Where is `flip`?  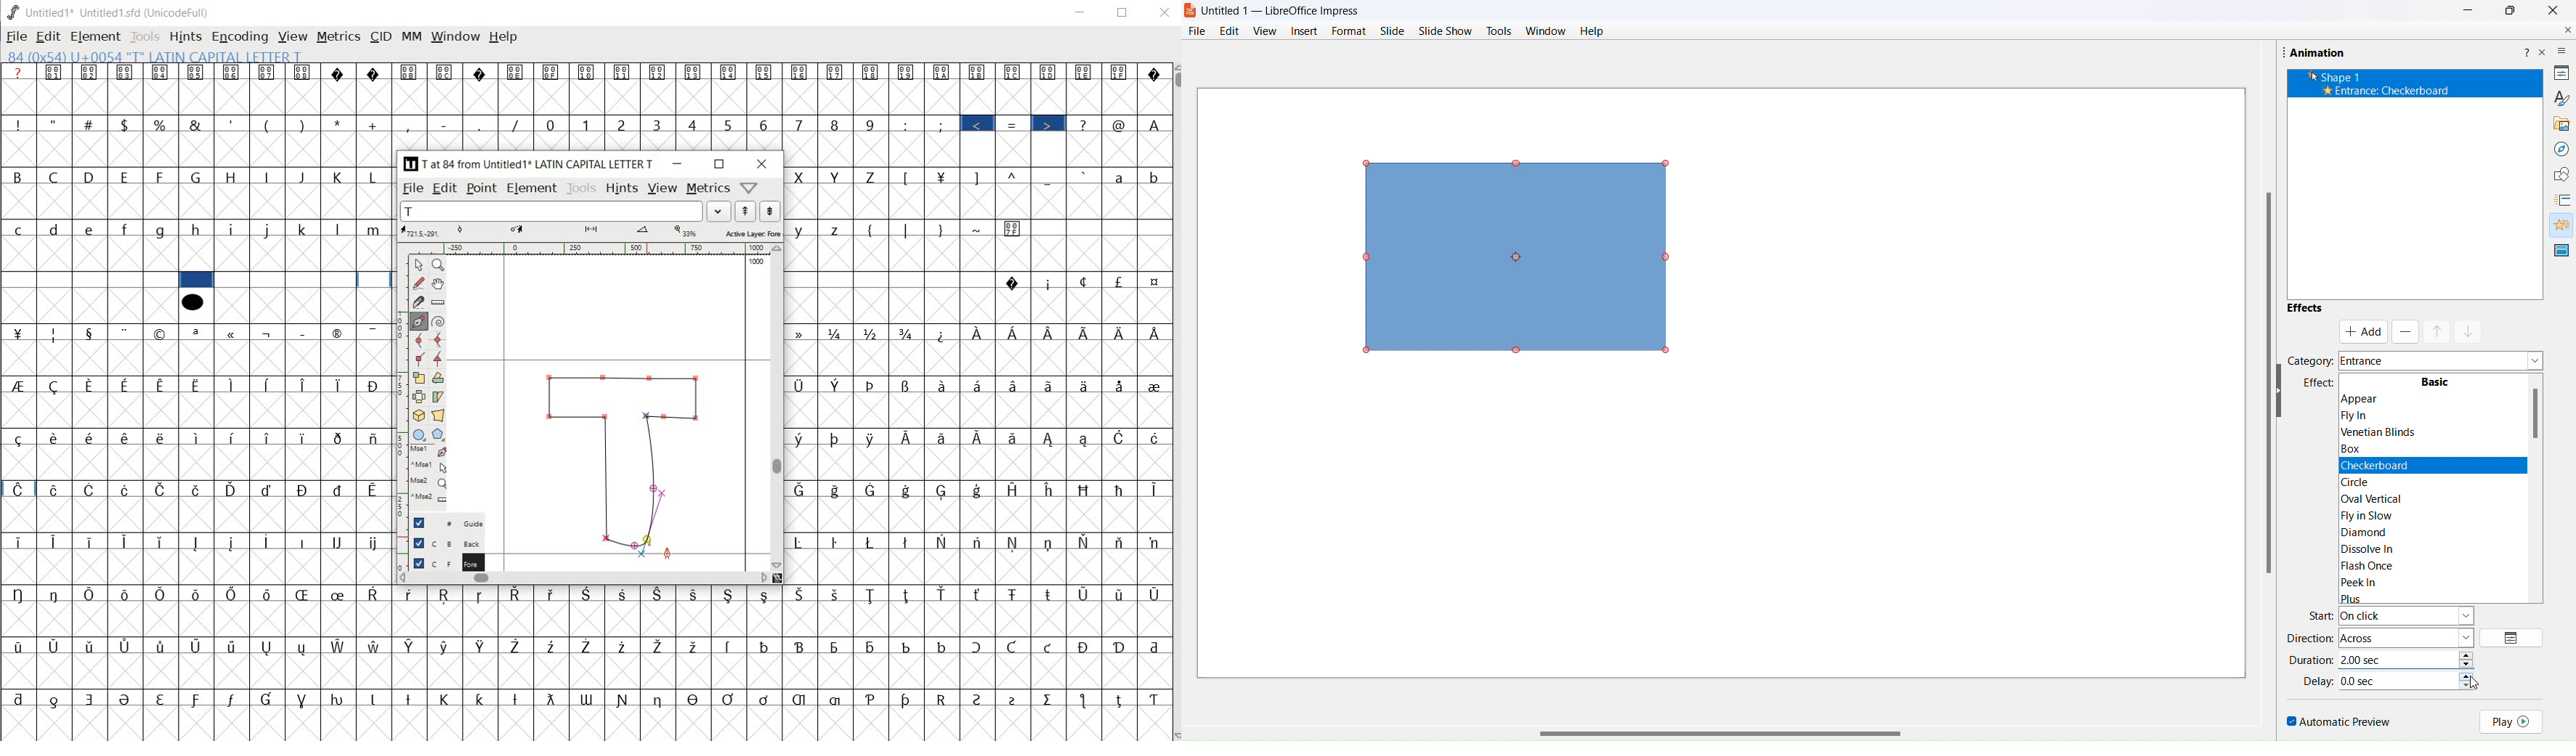
flip is located at coordinates (419, 397).